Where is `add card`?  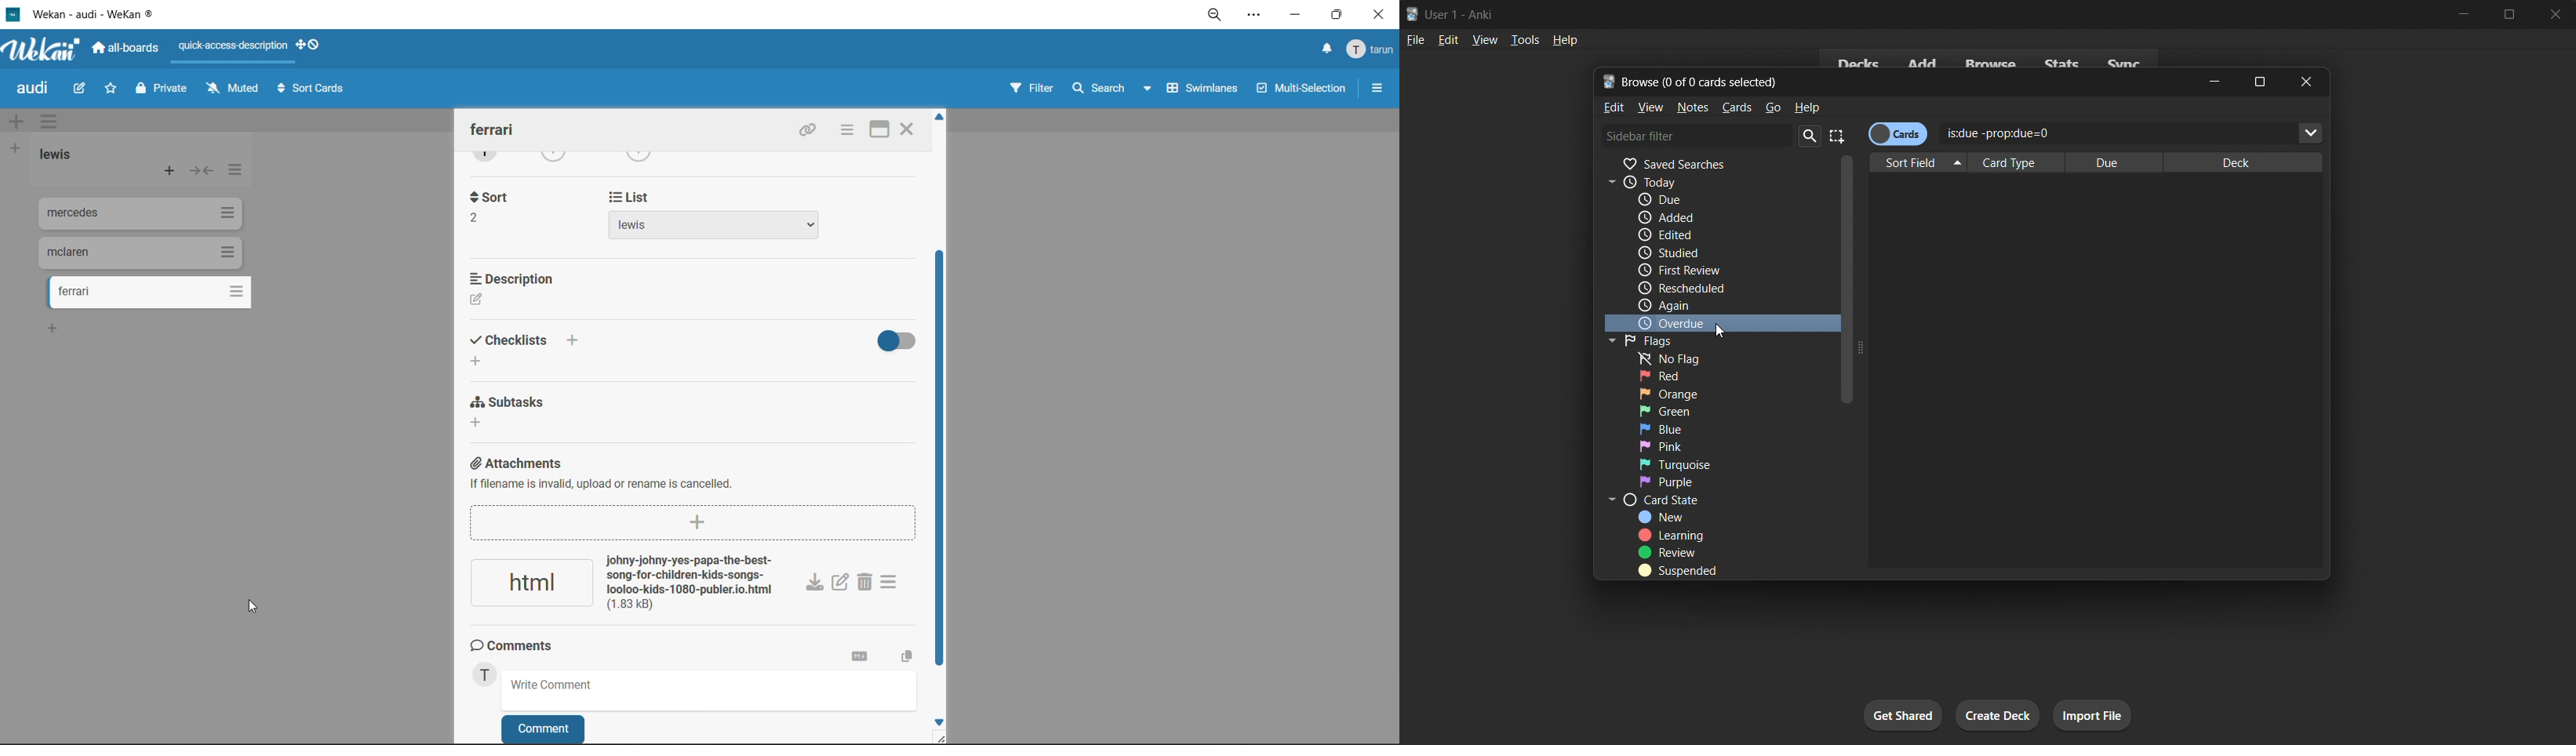
add card is located at coordinates (171, 172).